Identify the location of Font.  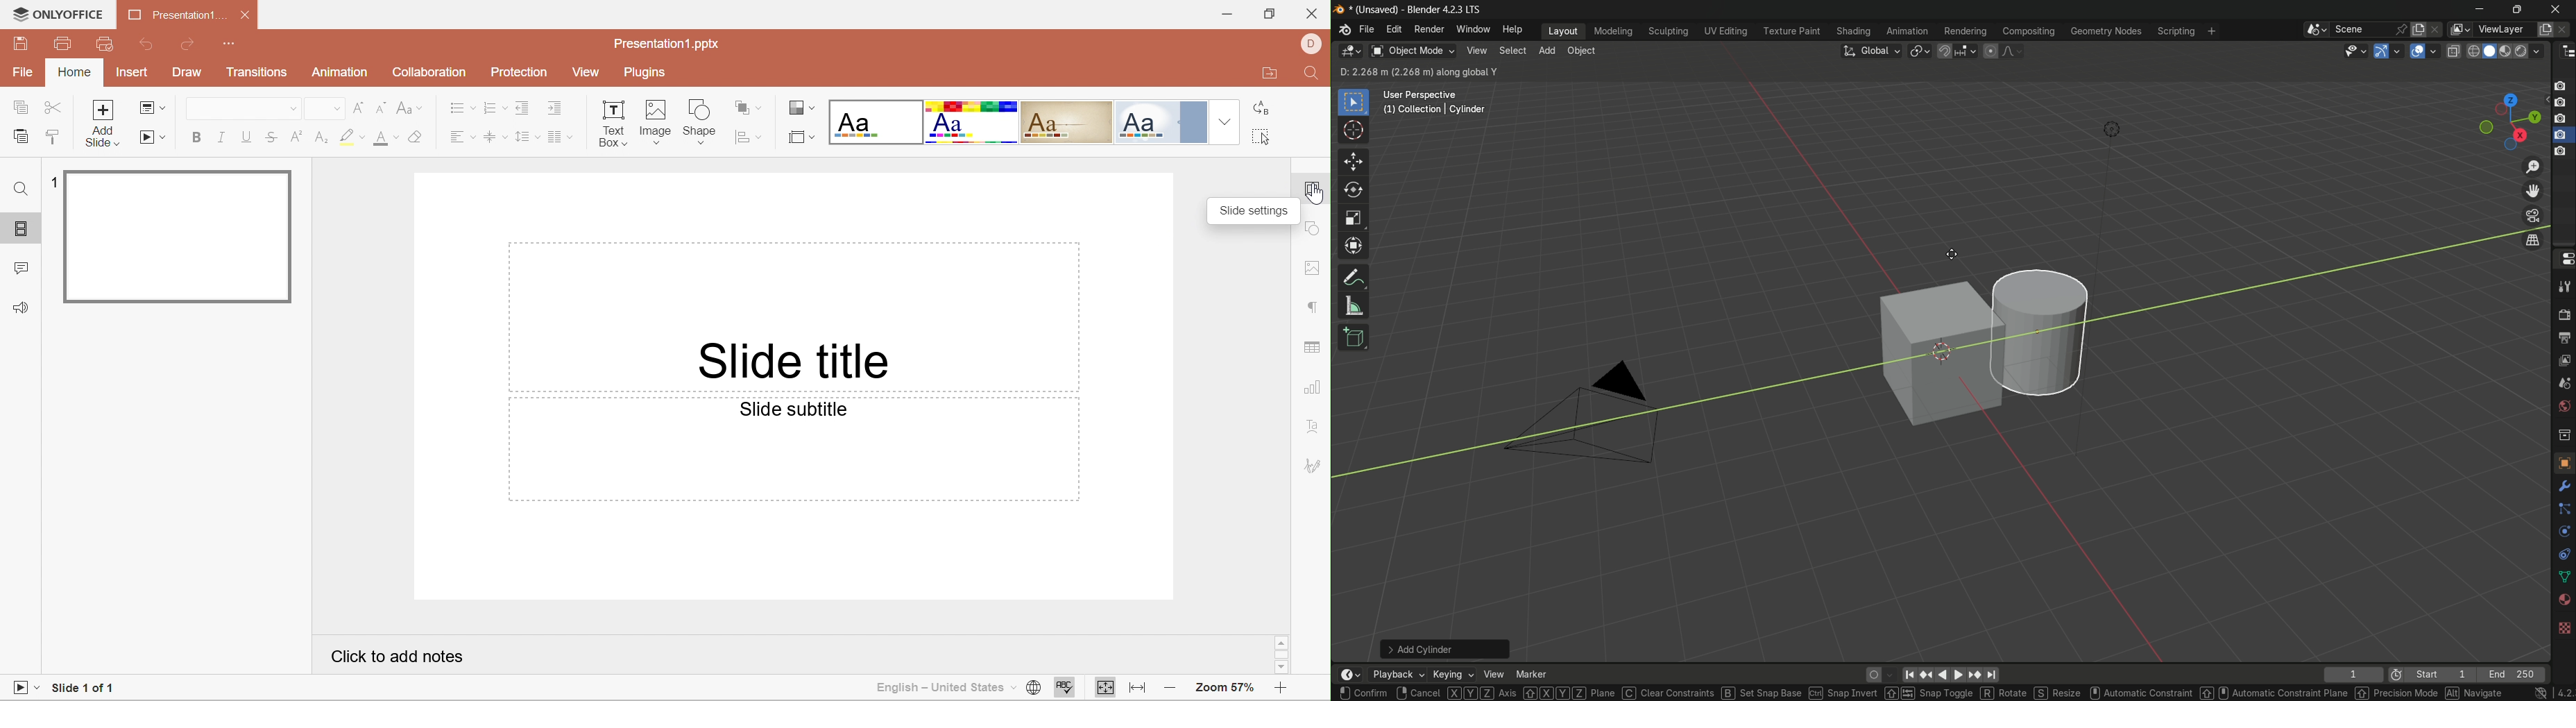
(223, 109).